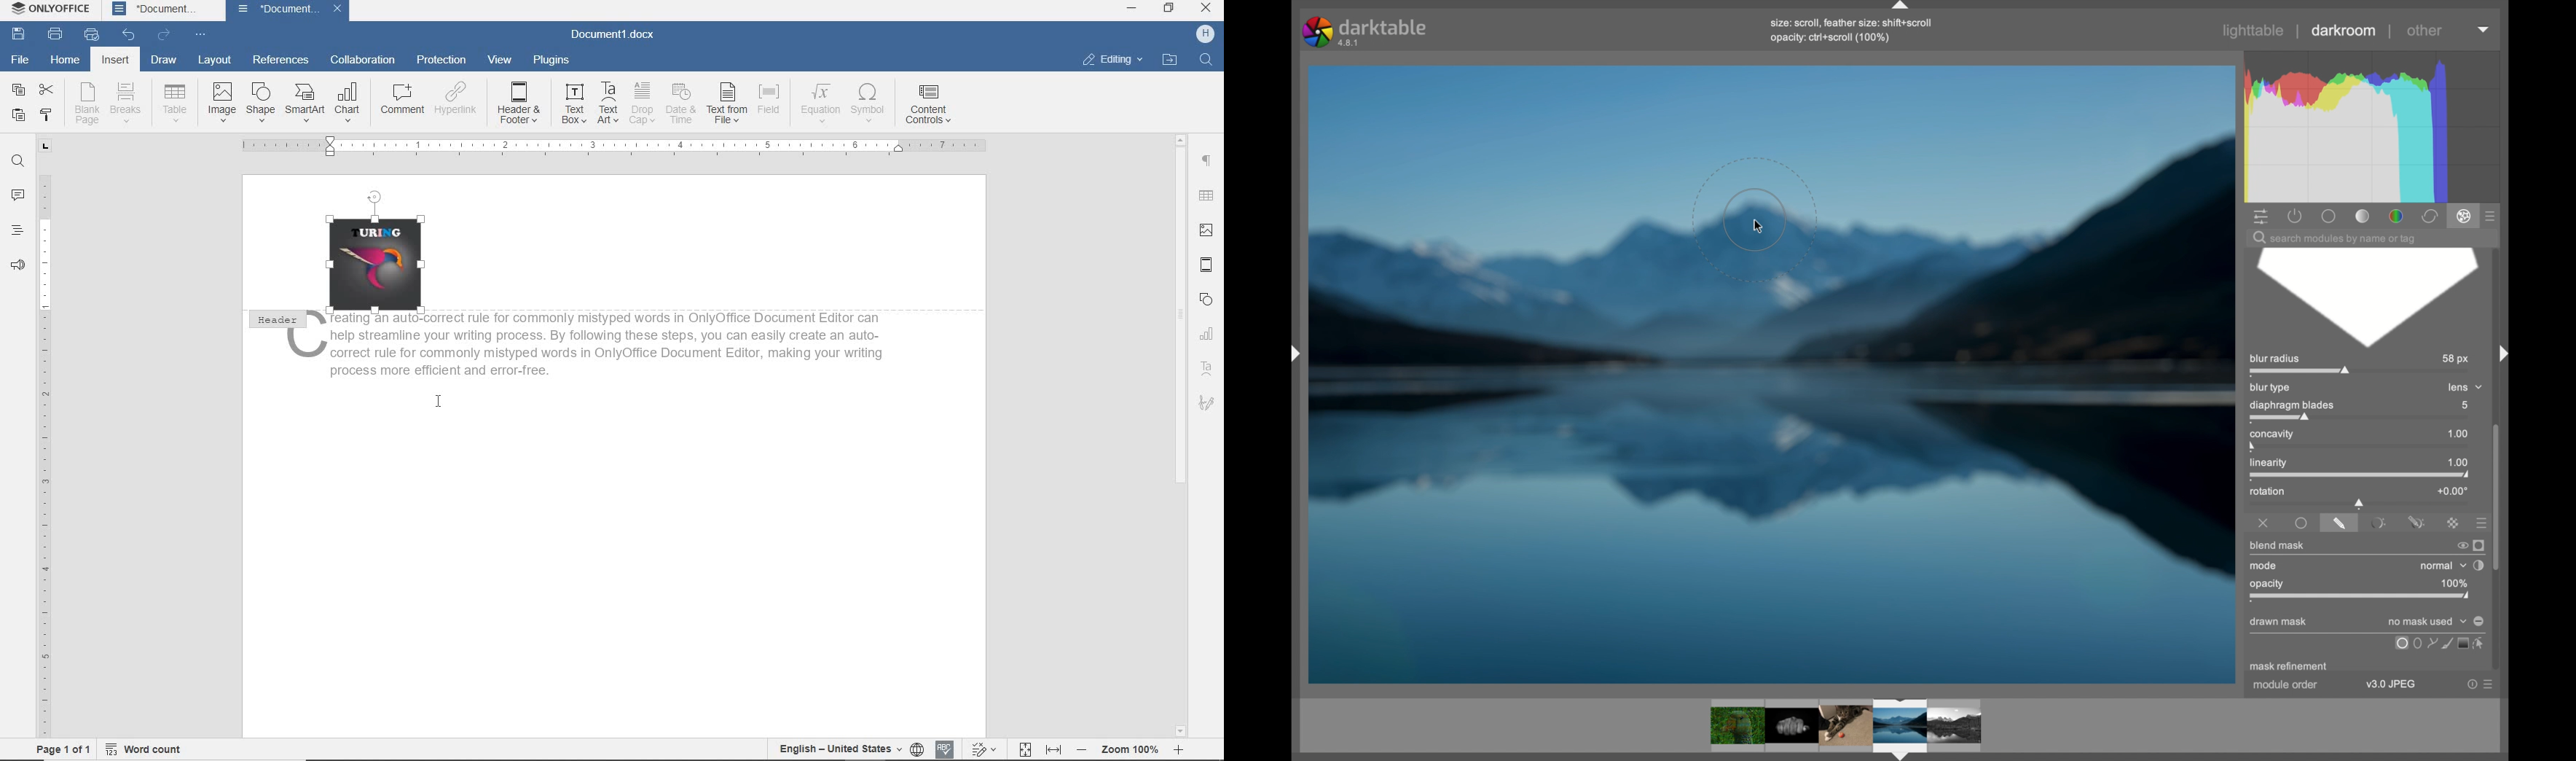  Describe the element at coordinates (2452, 490) in the screenshot. I see `+0.00` at that location.